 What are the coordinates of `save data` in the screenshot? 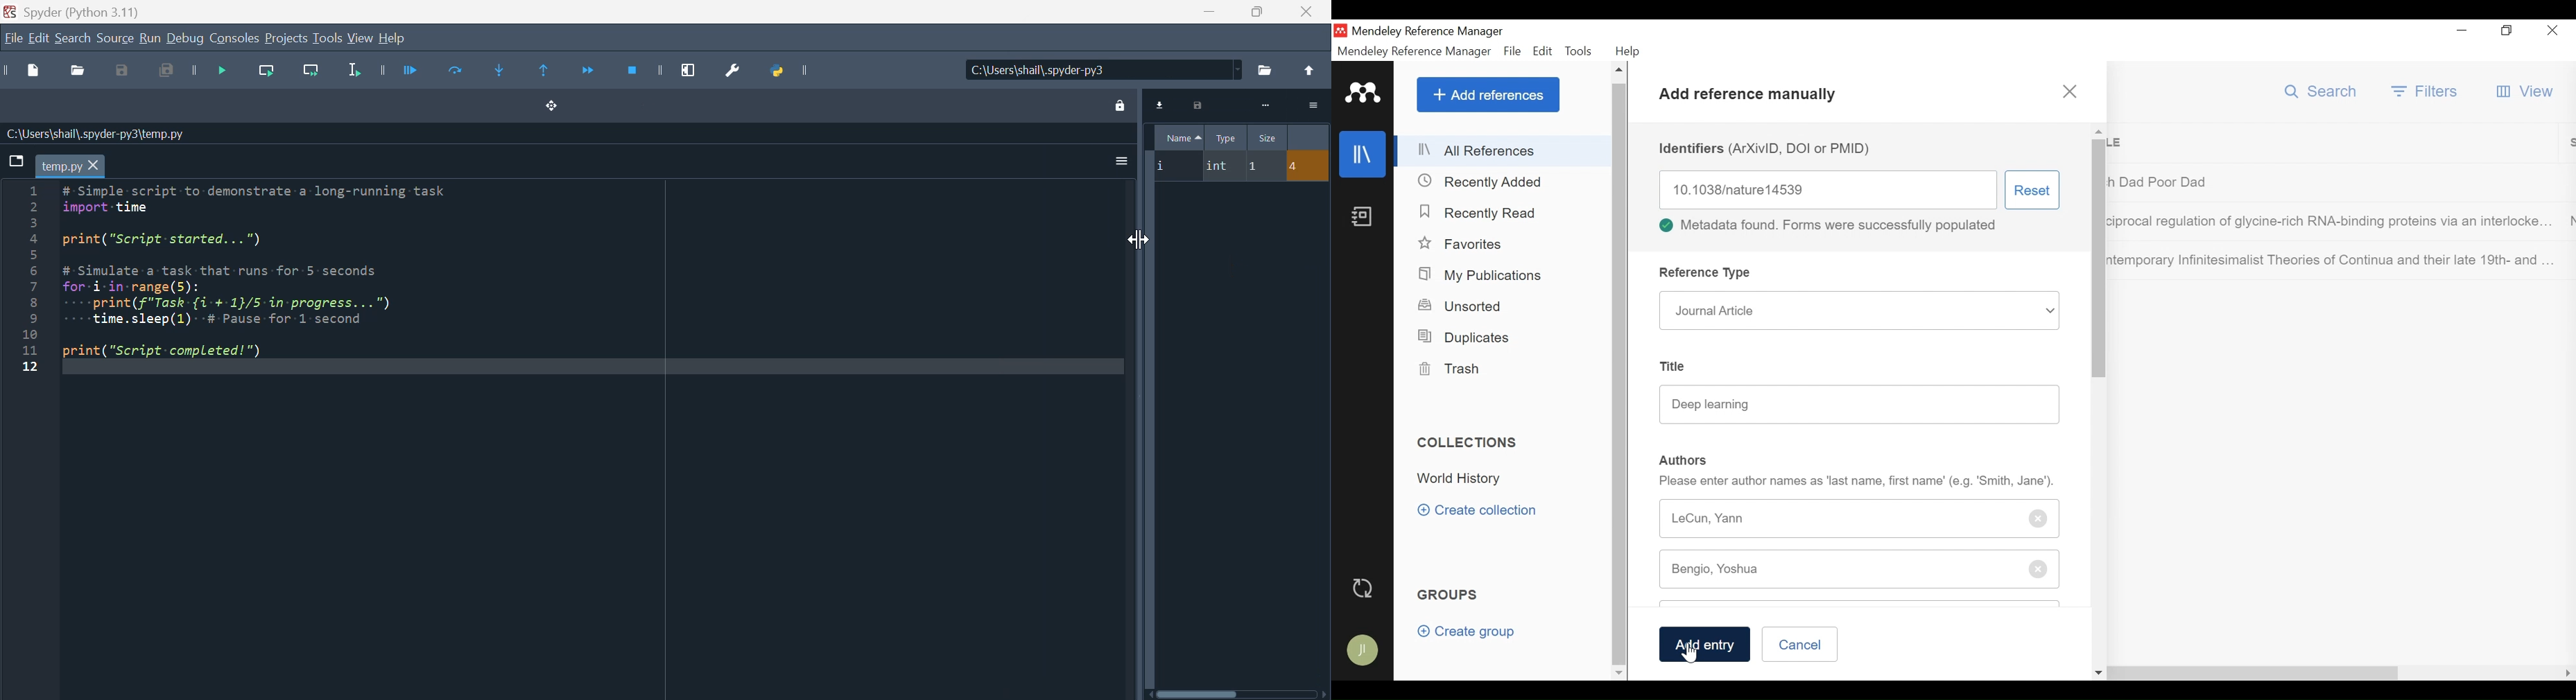 It's located at (1198, 107).